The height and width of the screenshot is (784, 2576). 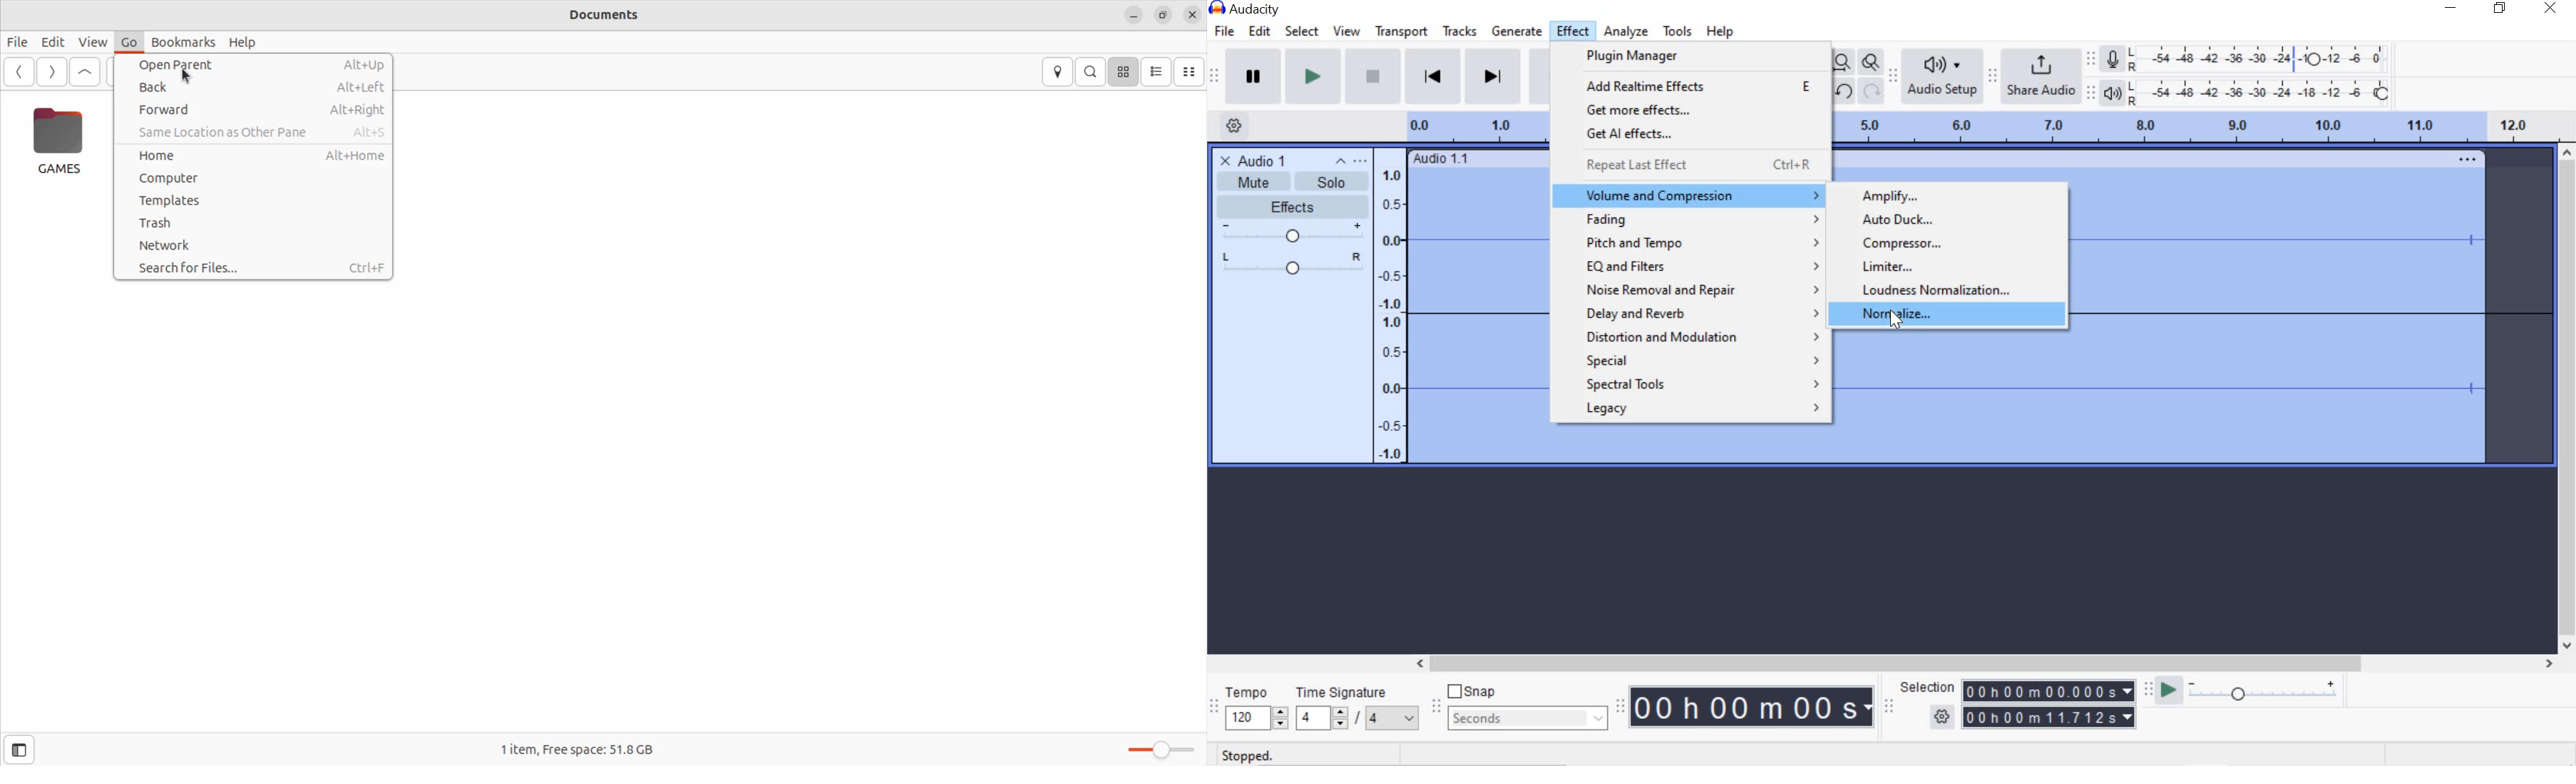 What do you see at coordinates (1289, 205) in the screenshot?
I see `EFFECTS` at bounding box center [1289, 205].